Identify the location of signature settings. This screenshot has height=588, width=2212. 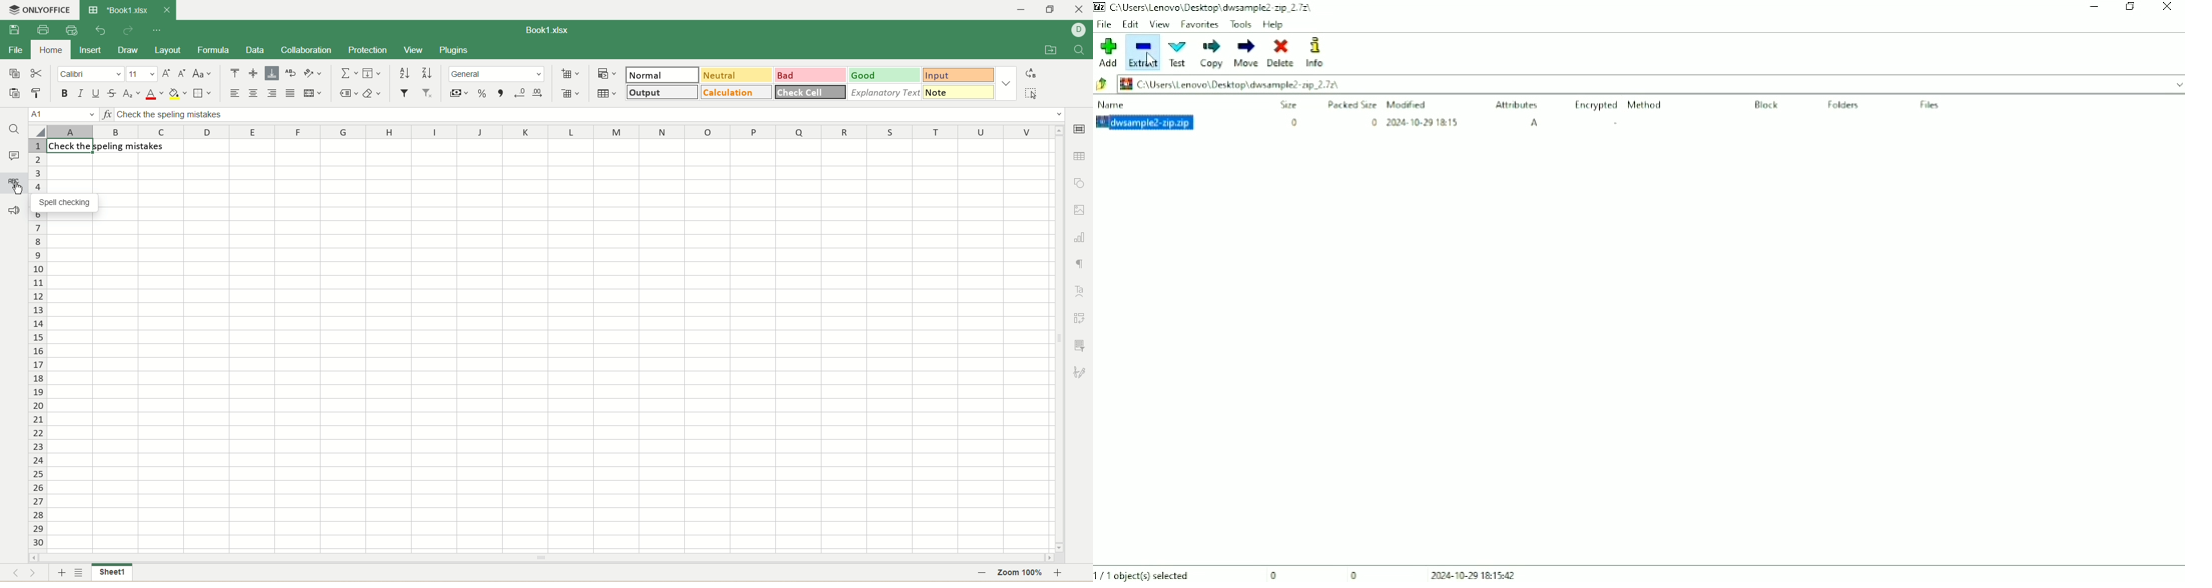
(1082, 370).